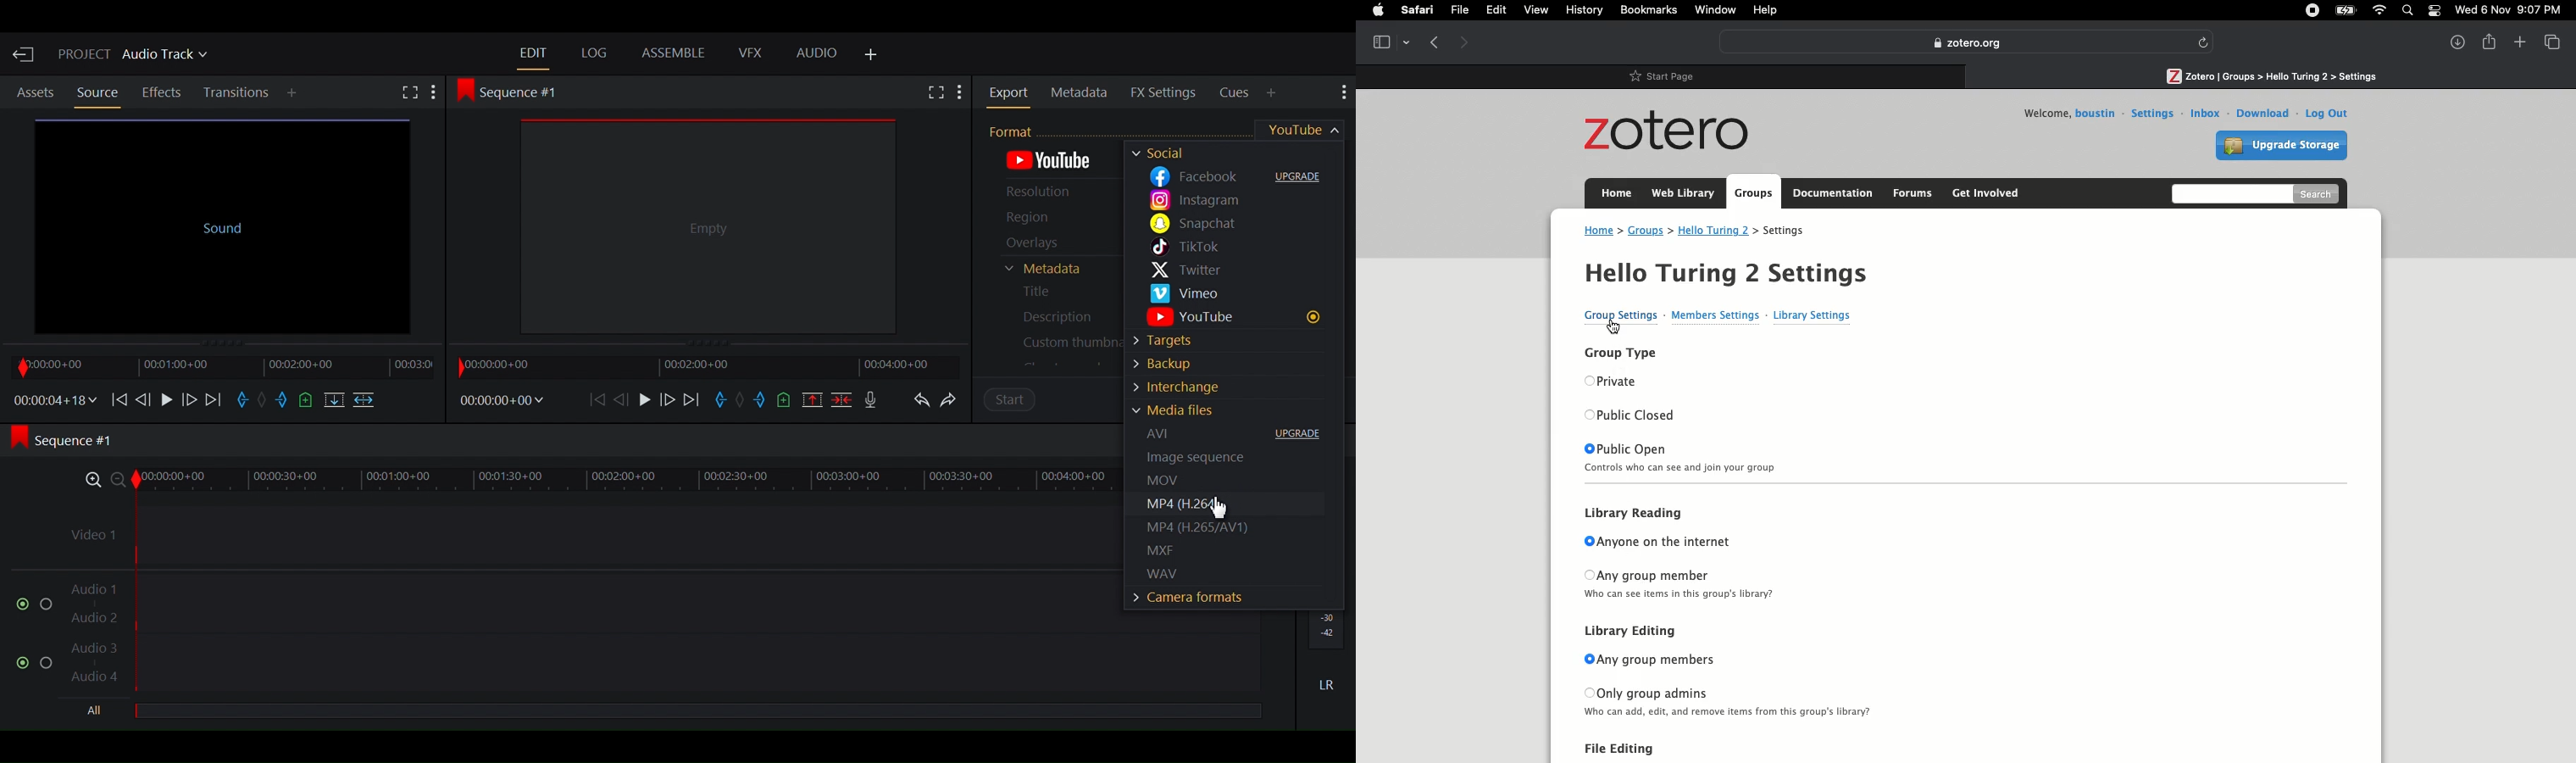 This screenshot has height=784, width=2576. What do you see at coordinates (166, 398) in the screenshot?
I see `Play` at bounding box center [166, 398].